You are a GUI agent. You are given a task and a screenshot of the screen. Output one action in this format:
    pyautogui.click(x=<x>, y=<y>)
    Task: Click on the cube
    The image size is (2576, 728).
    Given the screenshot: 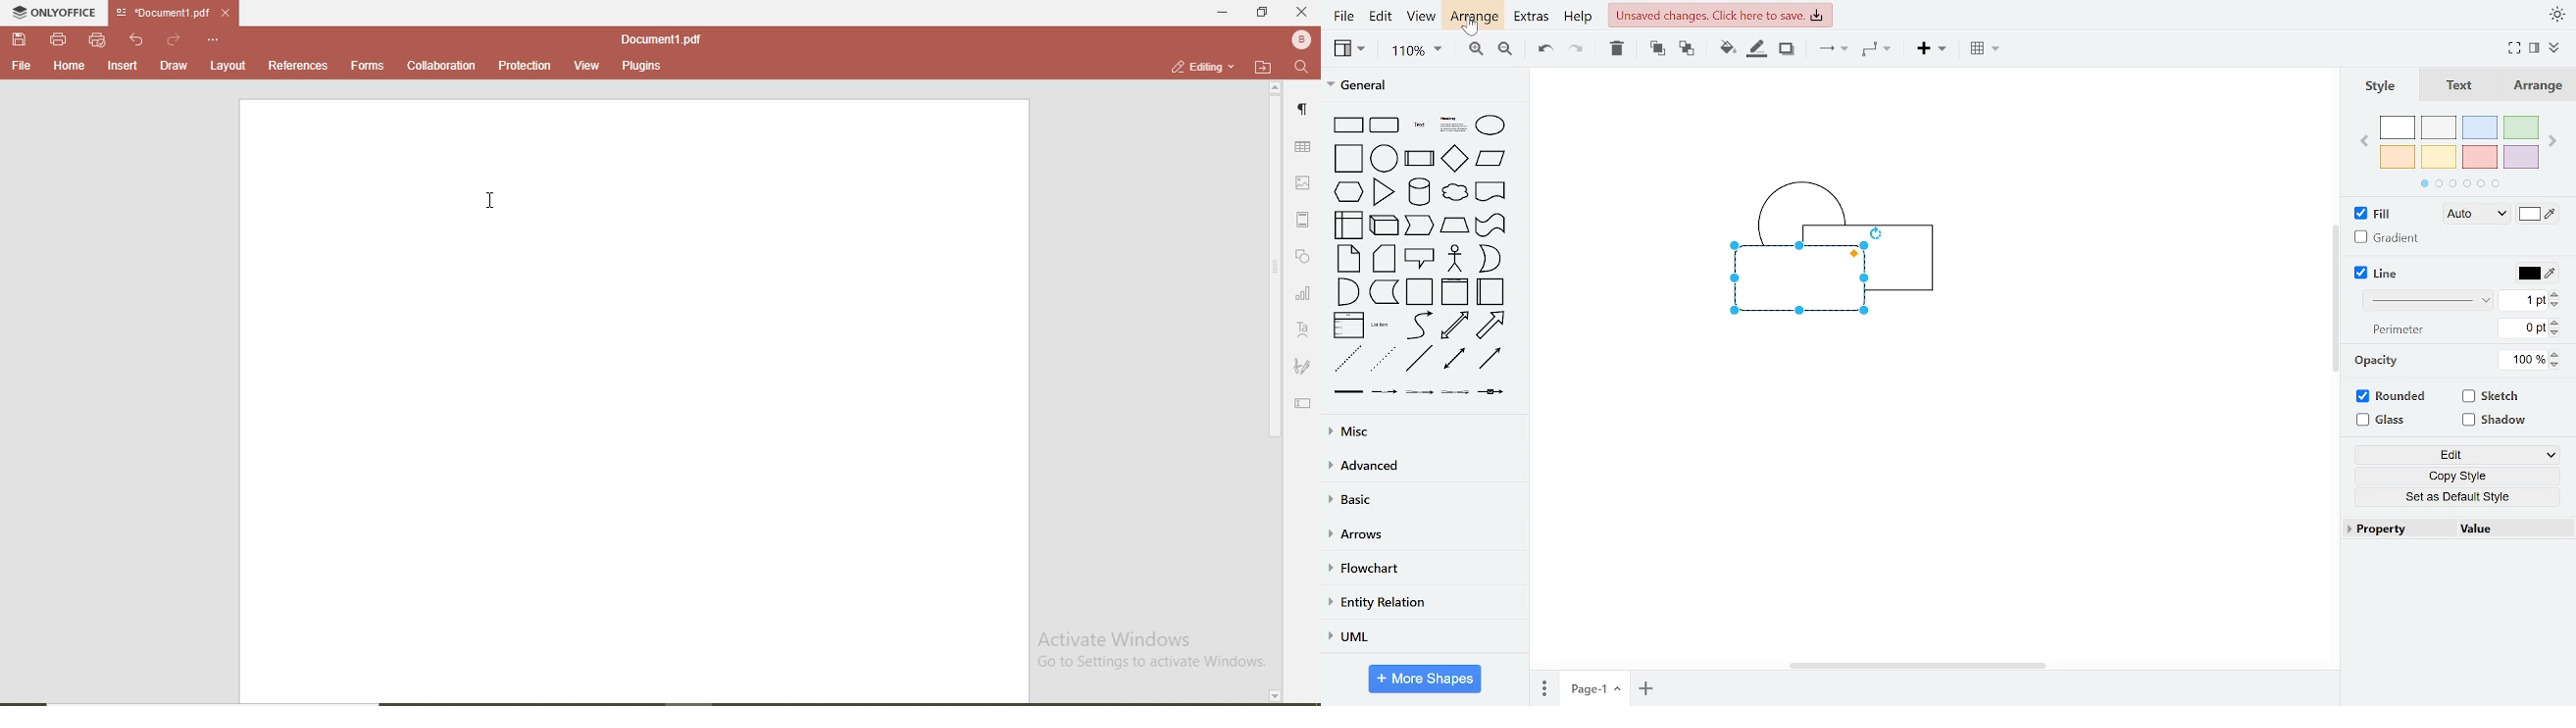 What is the action you would take?
    pyautogui.click(x=1386, y=227)
    